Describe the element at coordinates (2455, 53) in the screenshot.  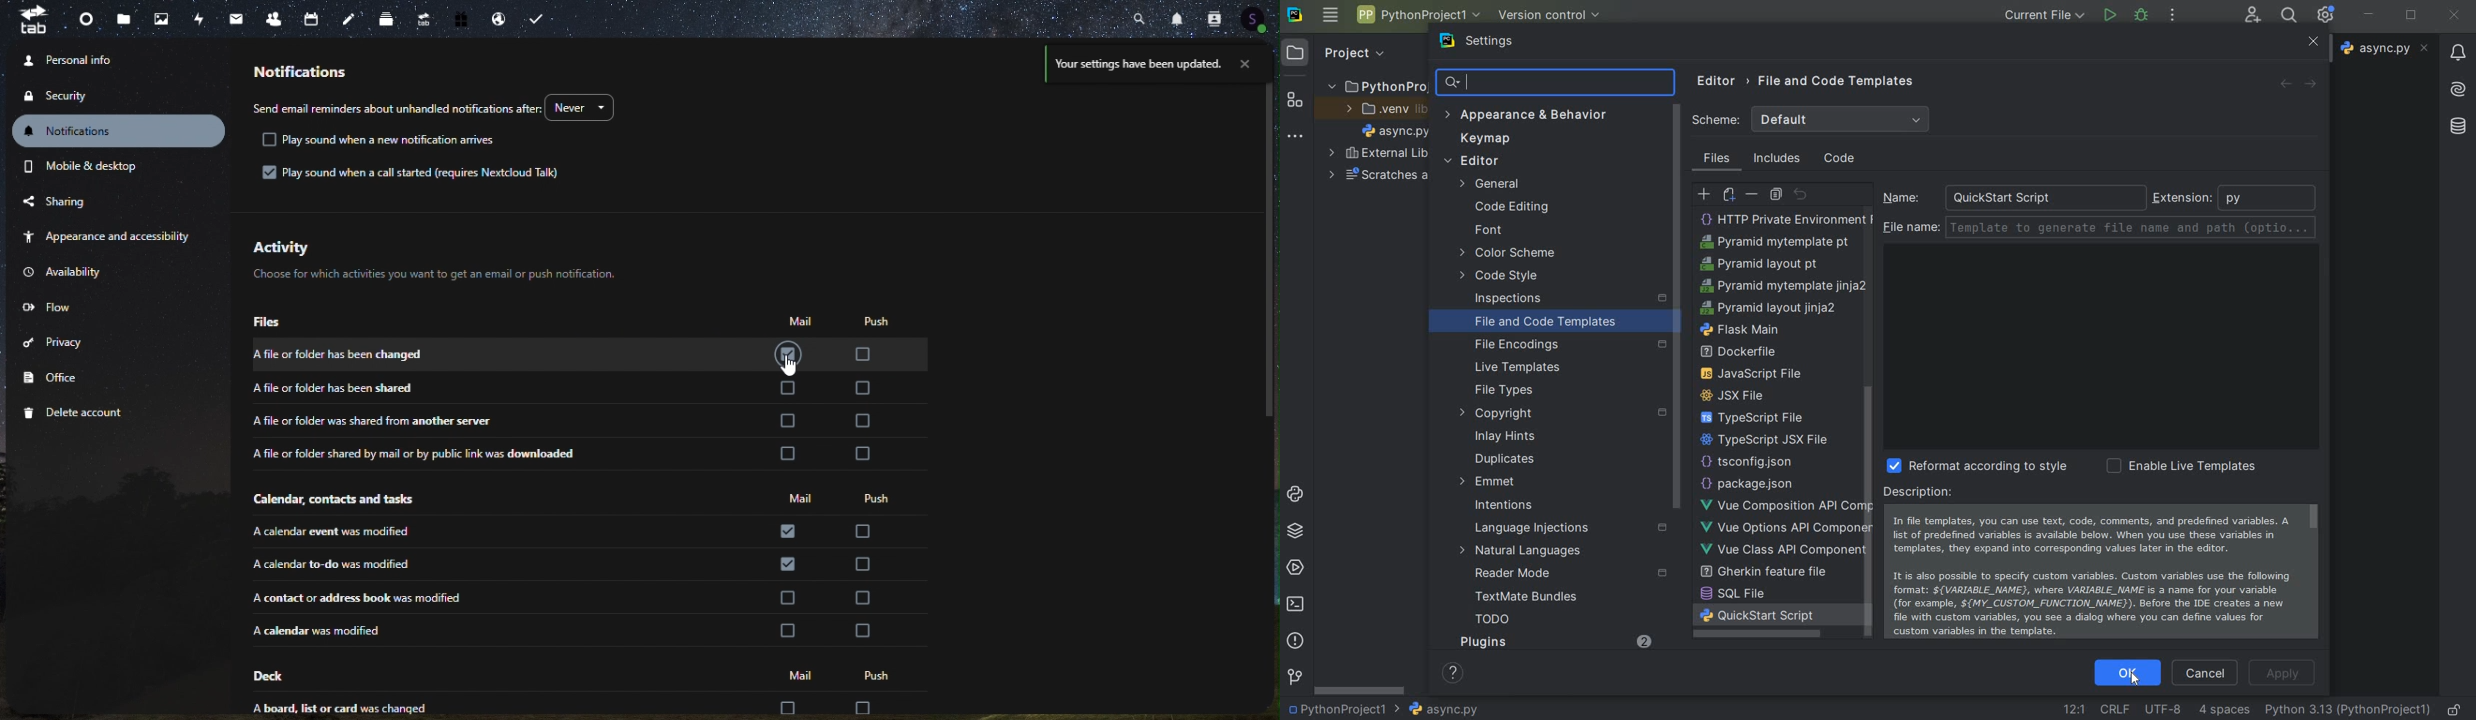
I see `notifications` at that location.